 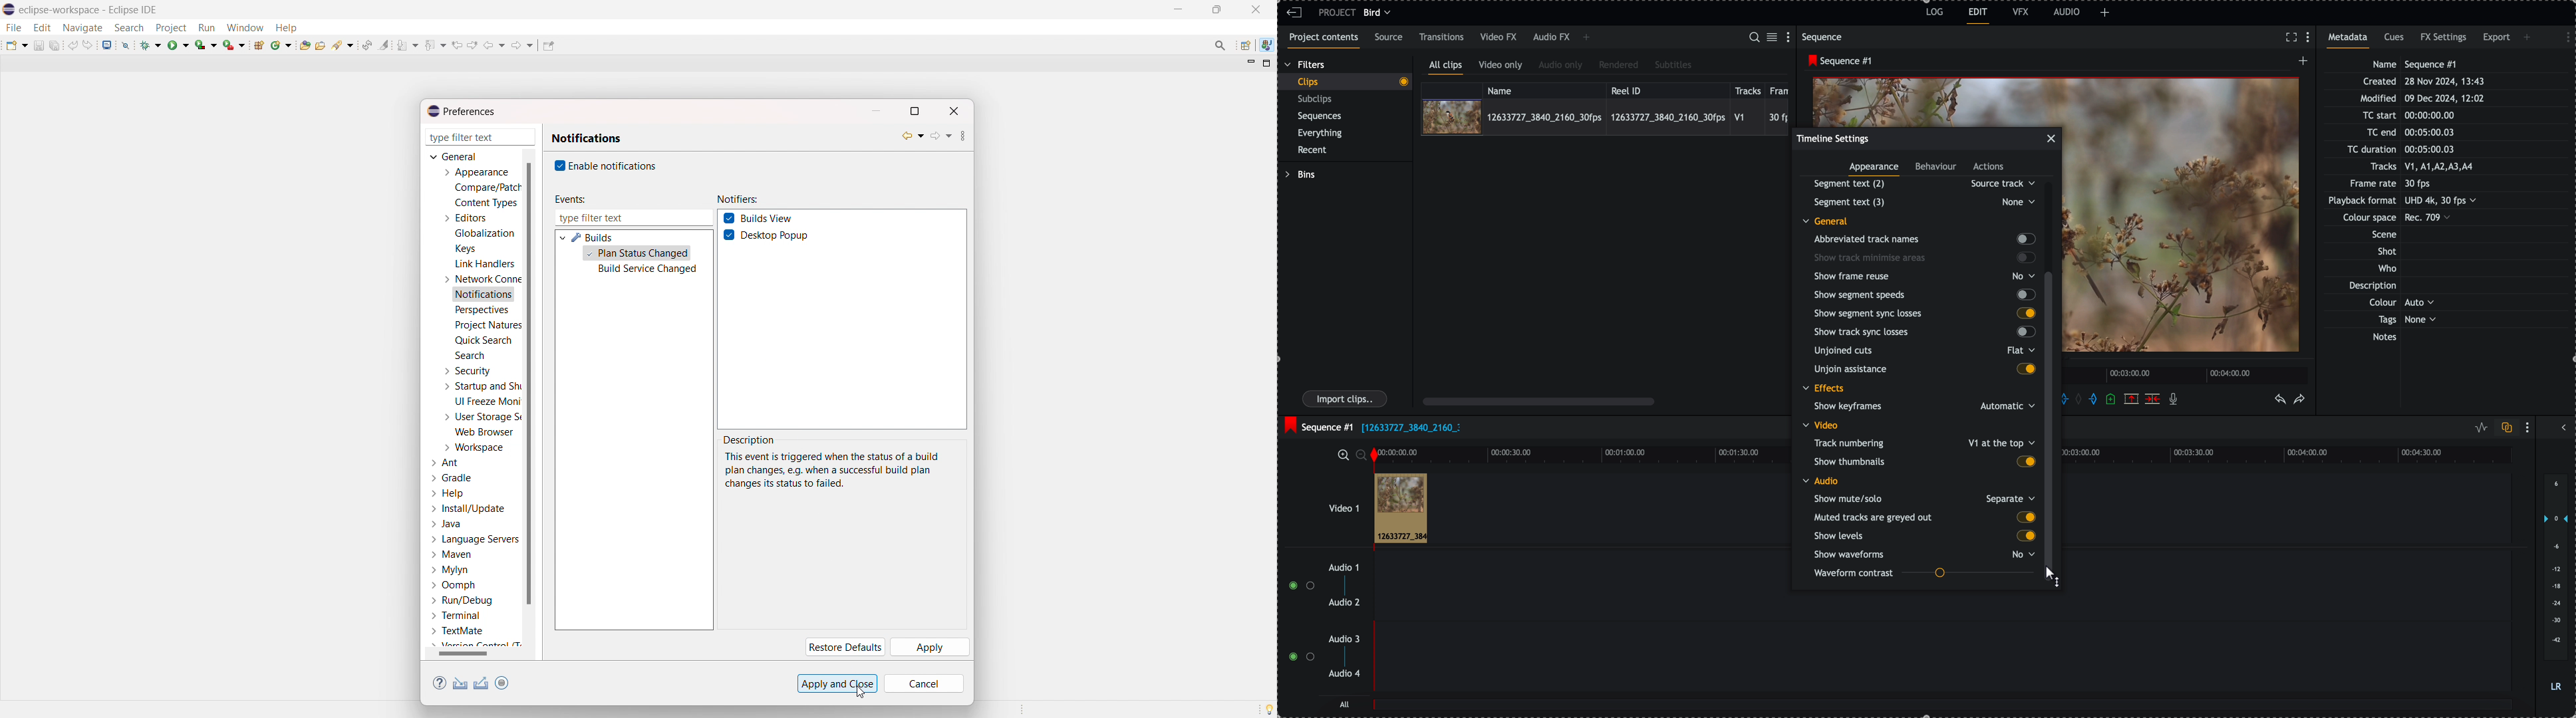 What do you see at coordinates (1446, 67) in the screenshot?
I see `all clips` at bounding box center [1446, 67].